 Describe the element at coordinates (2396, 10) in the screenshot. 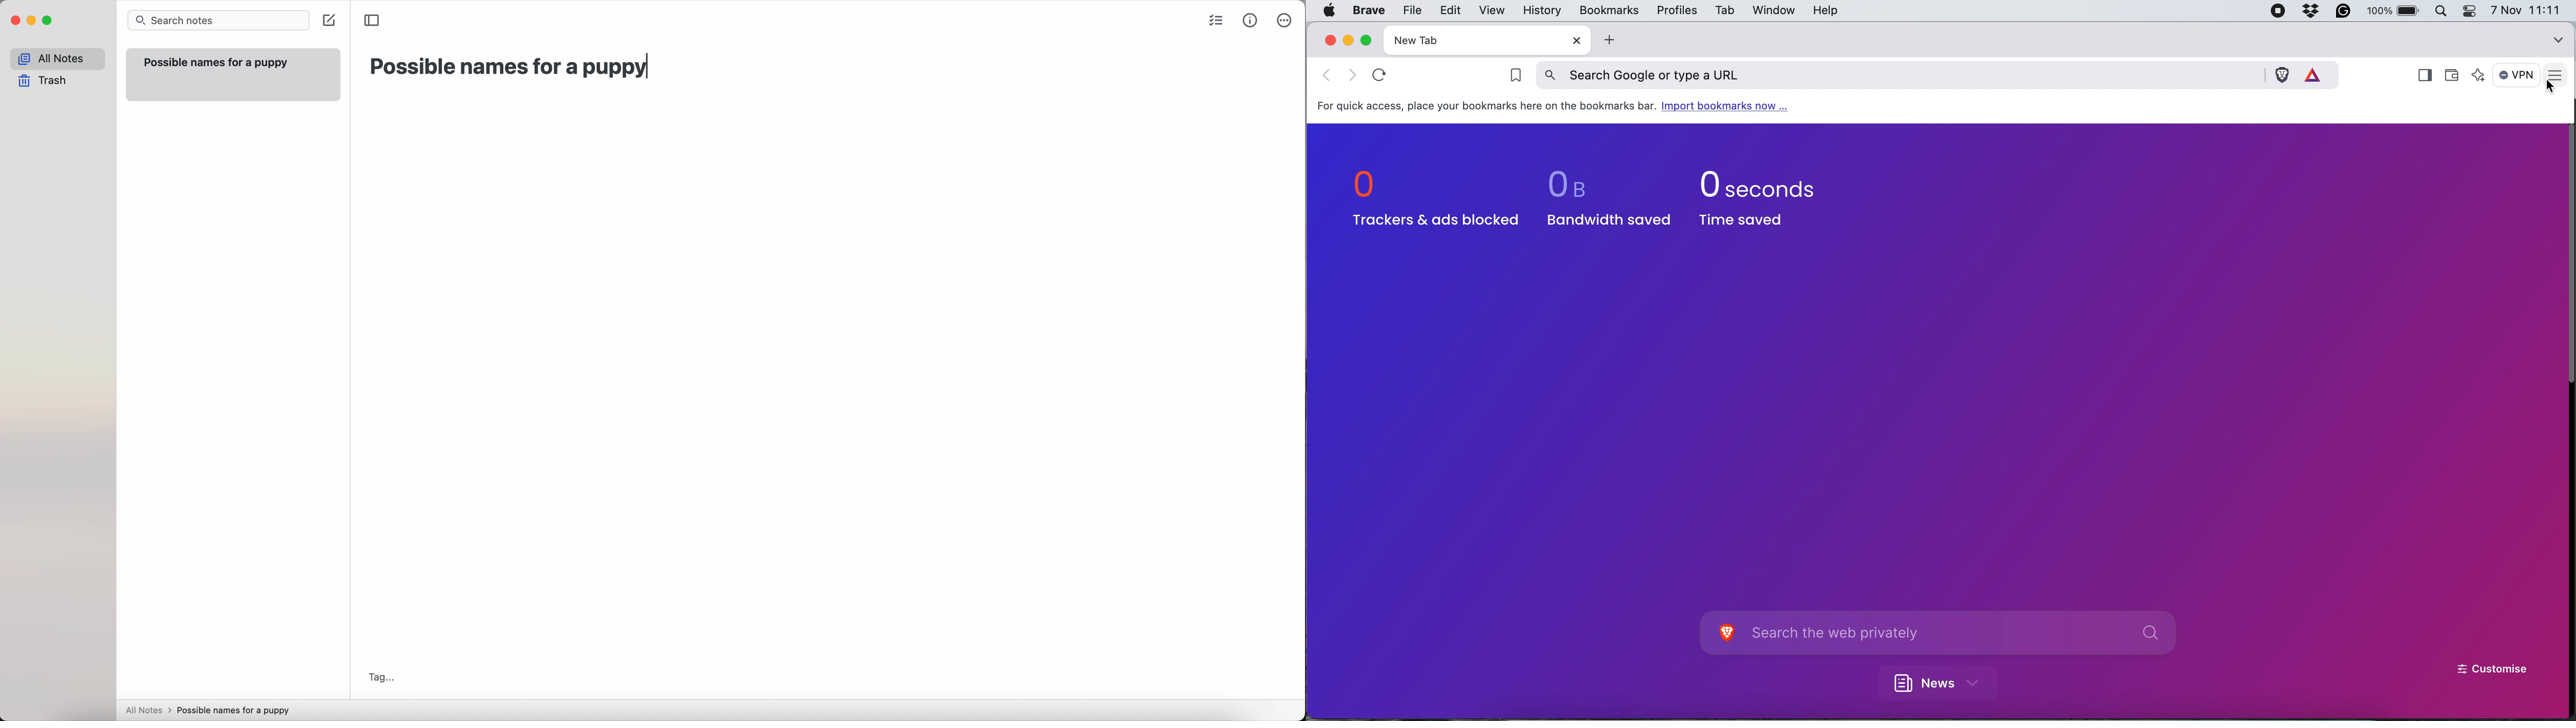

I see `battery` at that location.